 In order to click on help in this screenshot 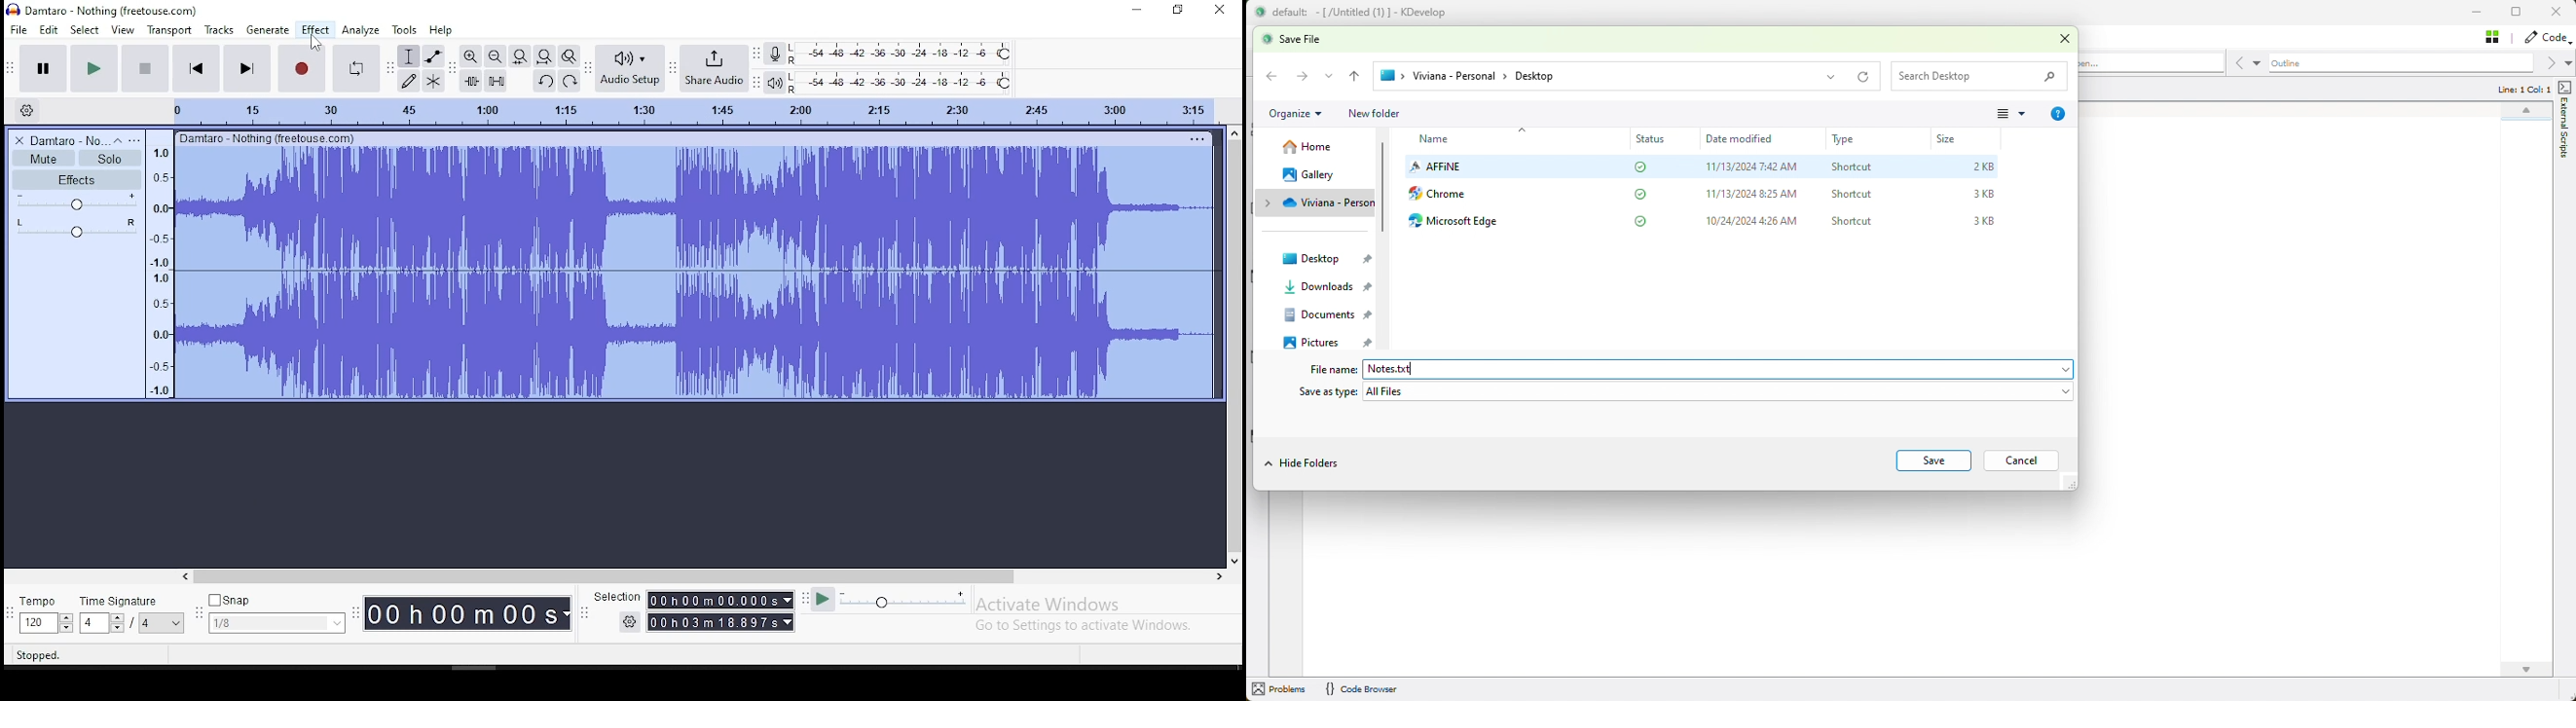, I will do `click(440, 29)`.